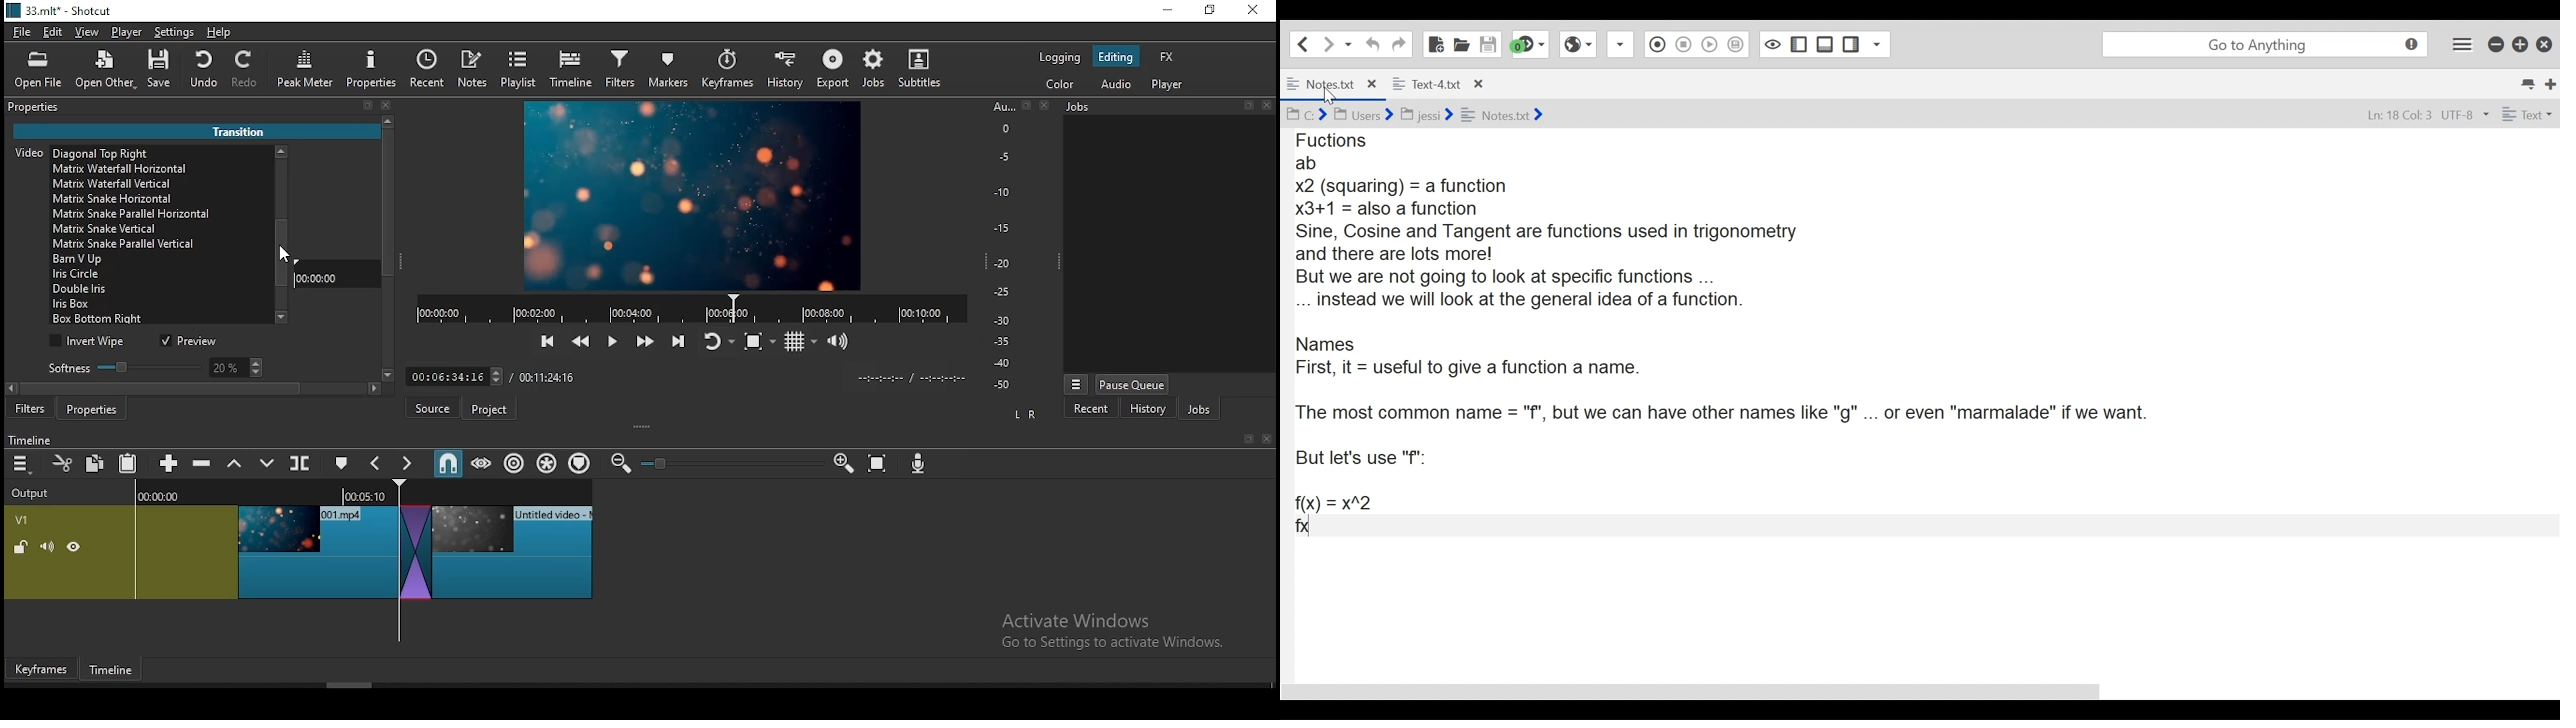 This screenshot has height=728, width=2576. I want to click on markers, so click(670, 72).